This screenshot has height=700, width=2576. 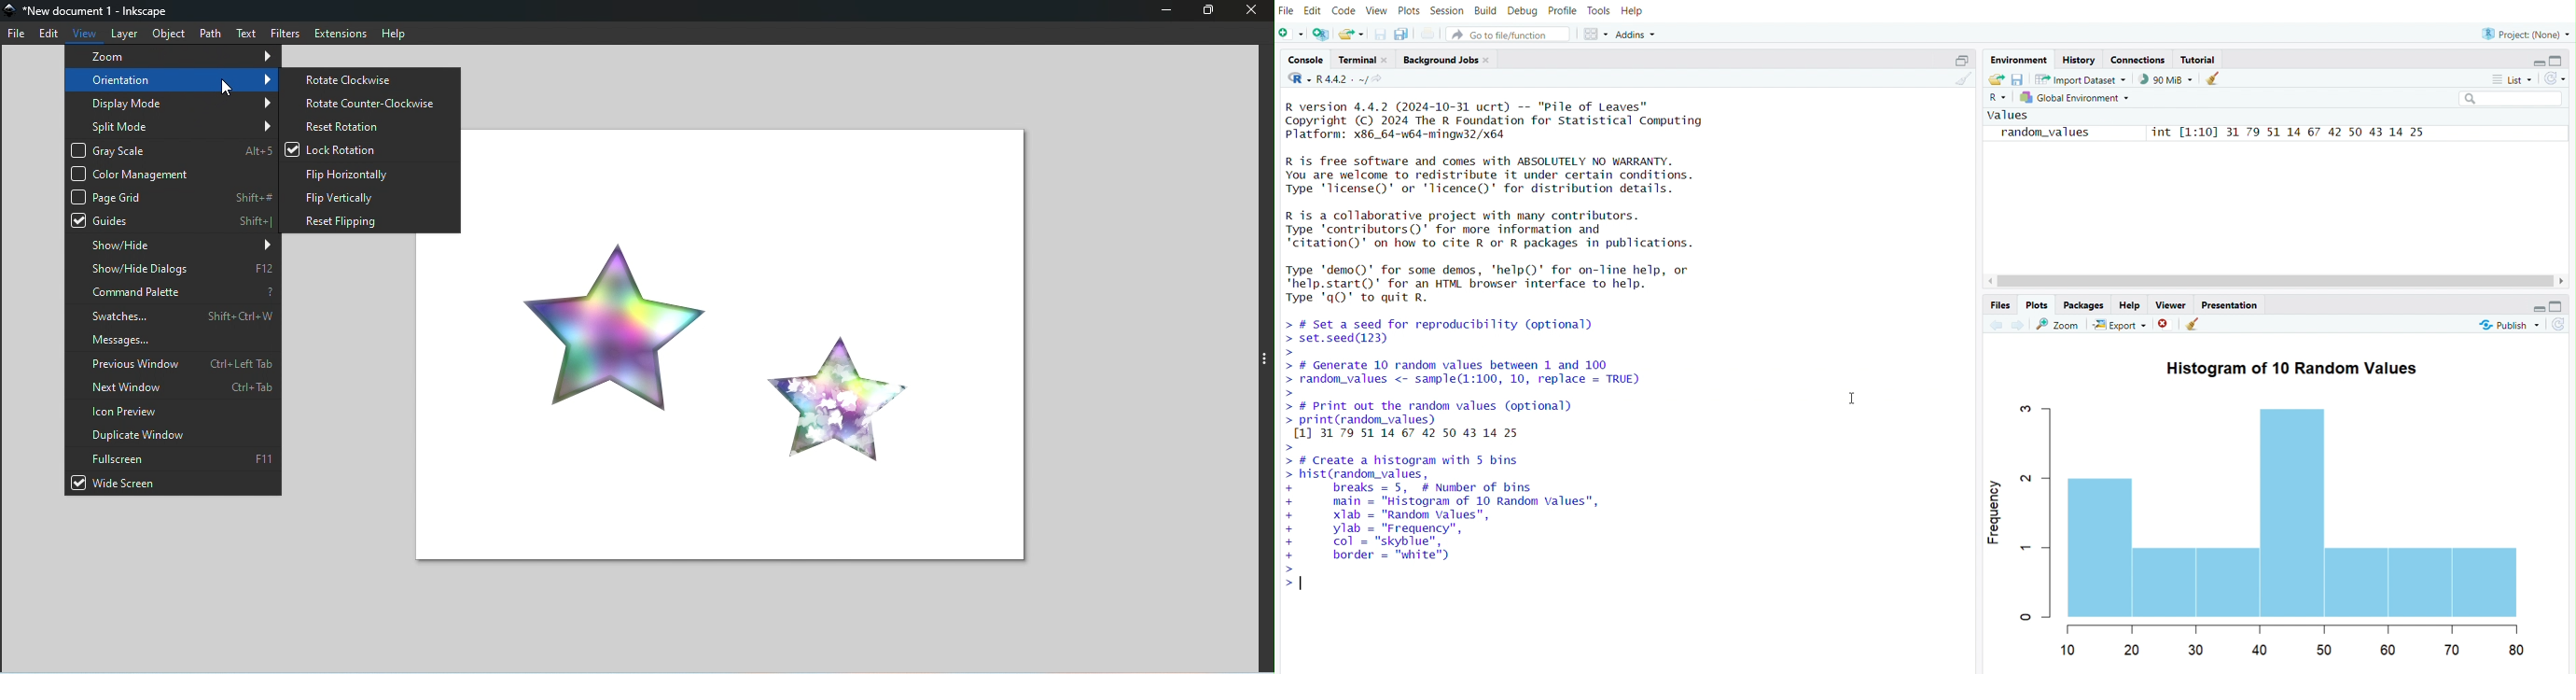 What do you see at coordinates (2081, 58) in the screenshot?
I see `history` at bounding box center [2081, 58].